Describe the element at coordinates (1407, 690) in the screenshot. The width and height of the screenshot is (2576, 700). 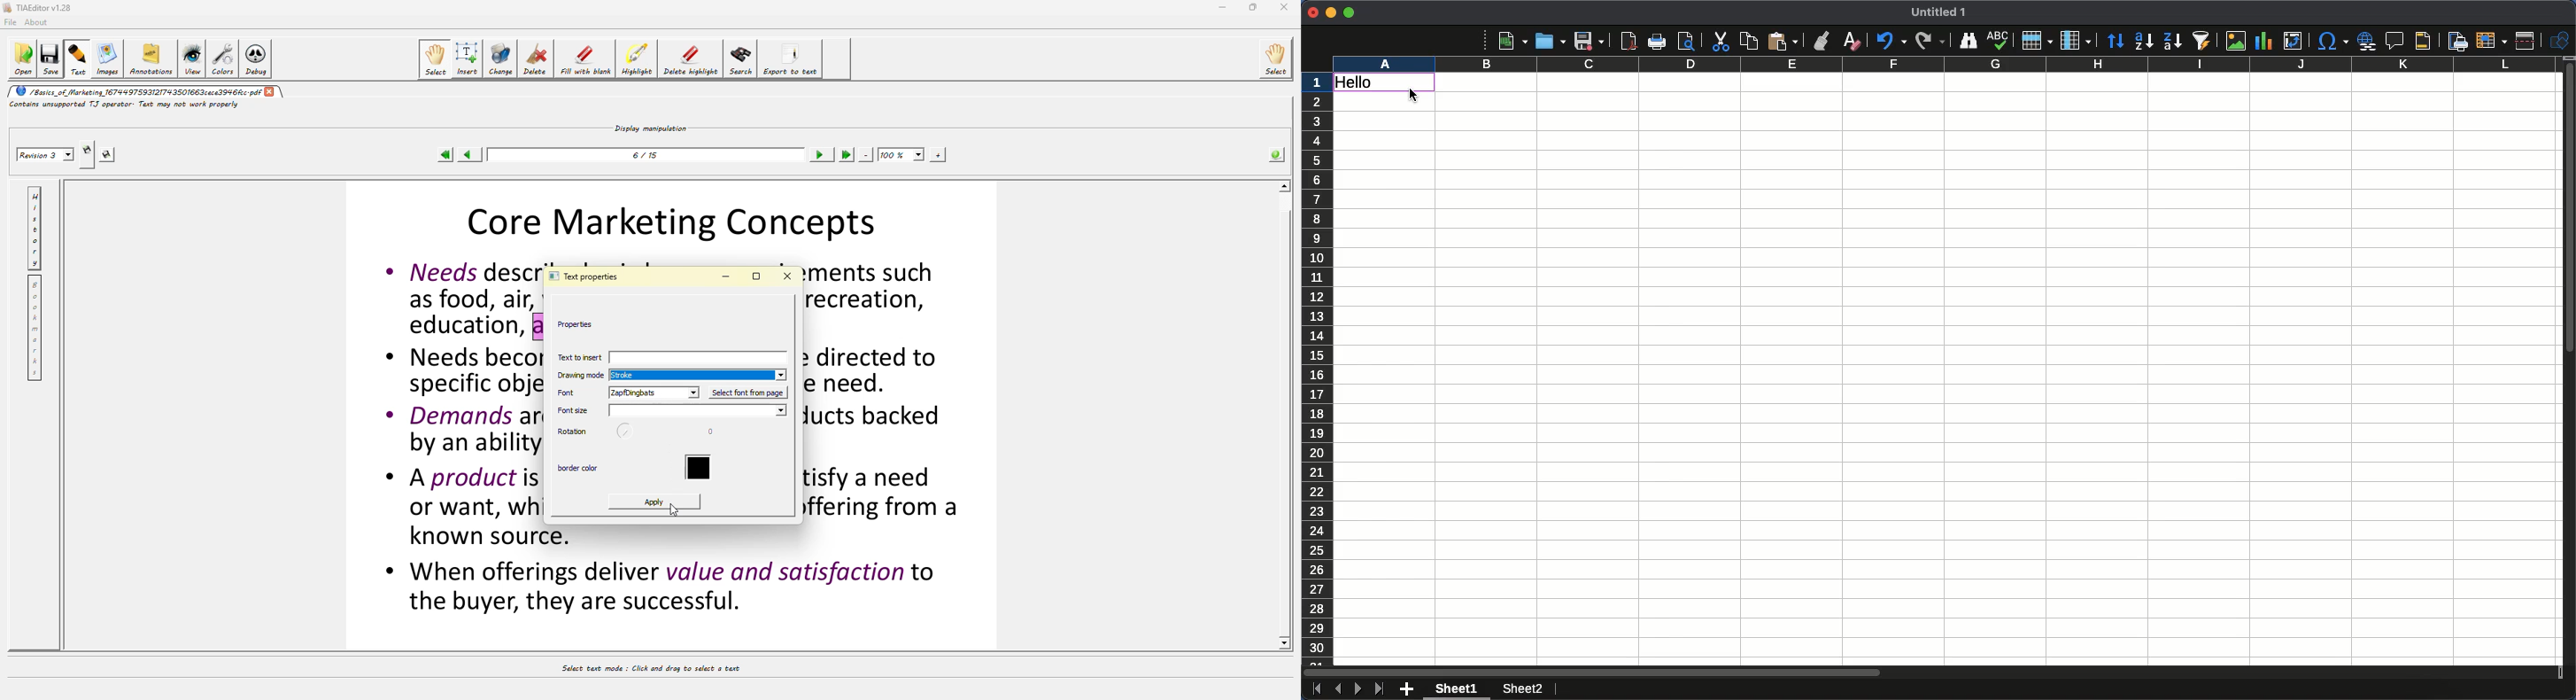
I see `Add new sheet` at that location.